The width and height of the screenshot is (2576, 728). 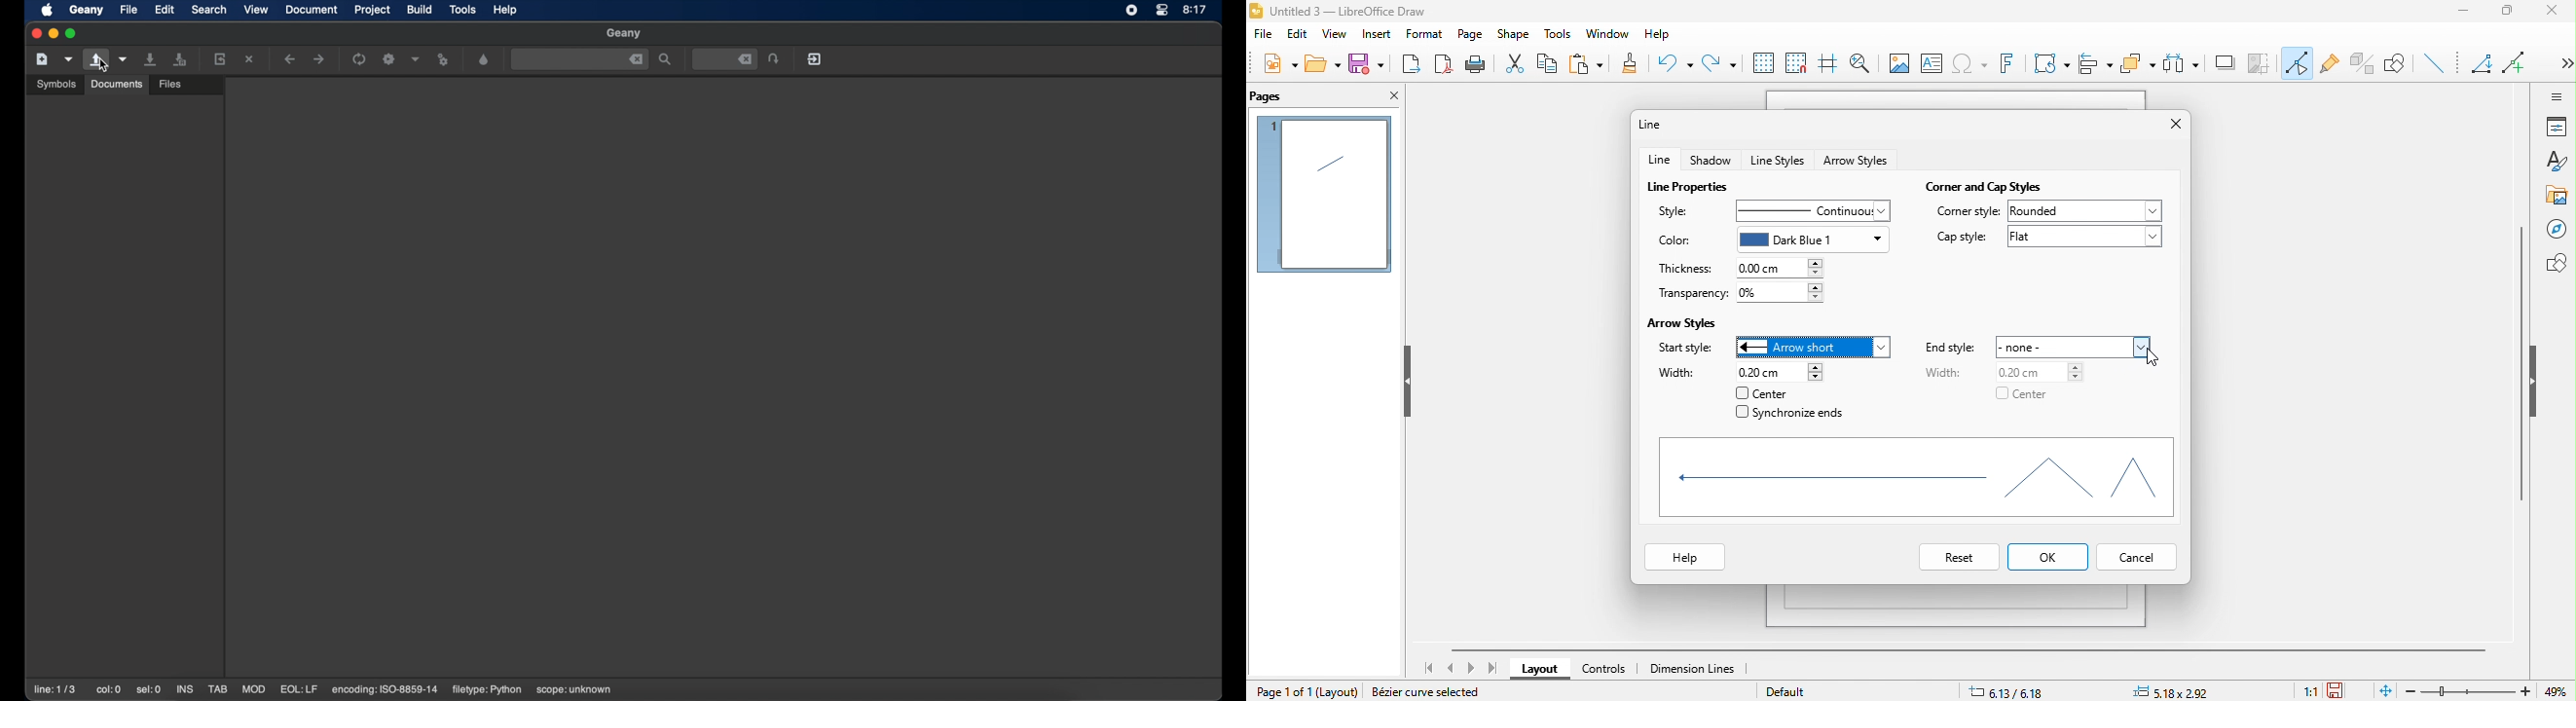 I want to click on Angled line, so click(x=2484, y=66).